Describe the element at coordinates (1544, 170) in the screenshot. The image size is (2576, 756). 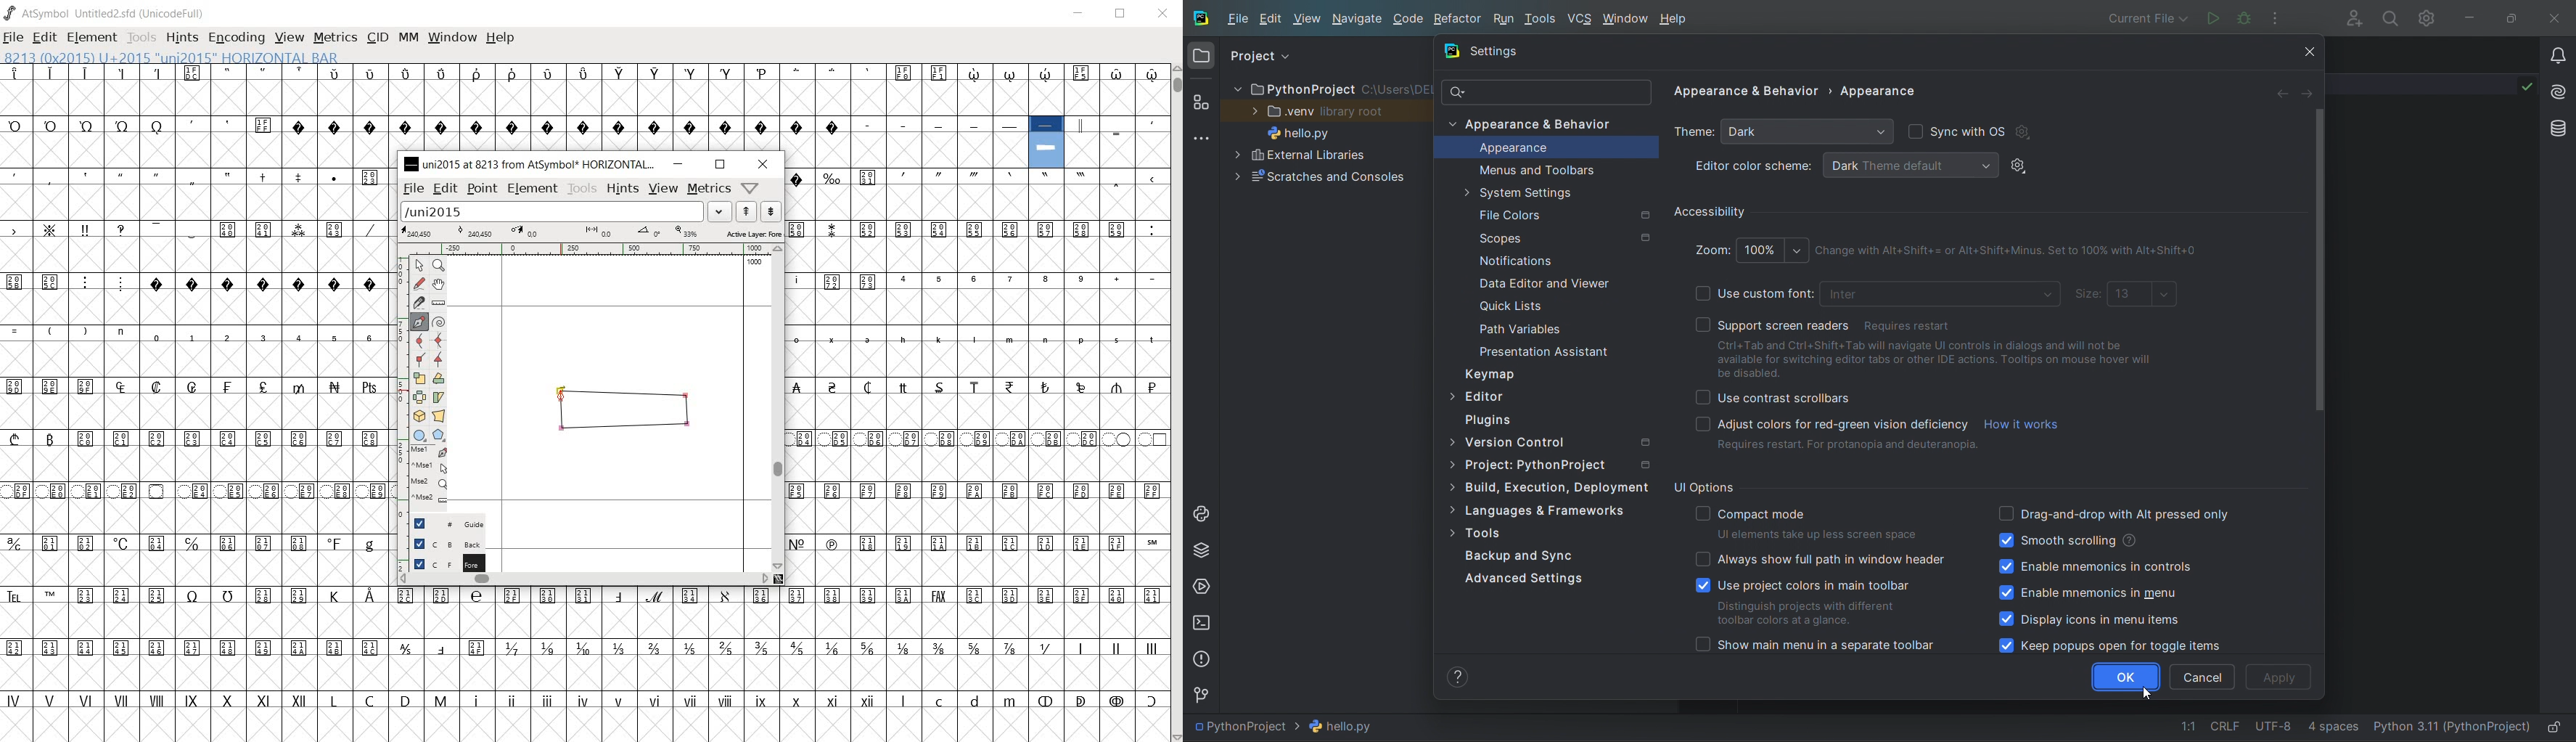
I see `menus and tool bar option` at that location.